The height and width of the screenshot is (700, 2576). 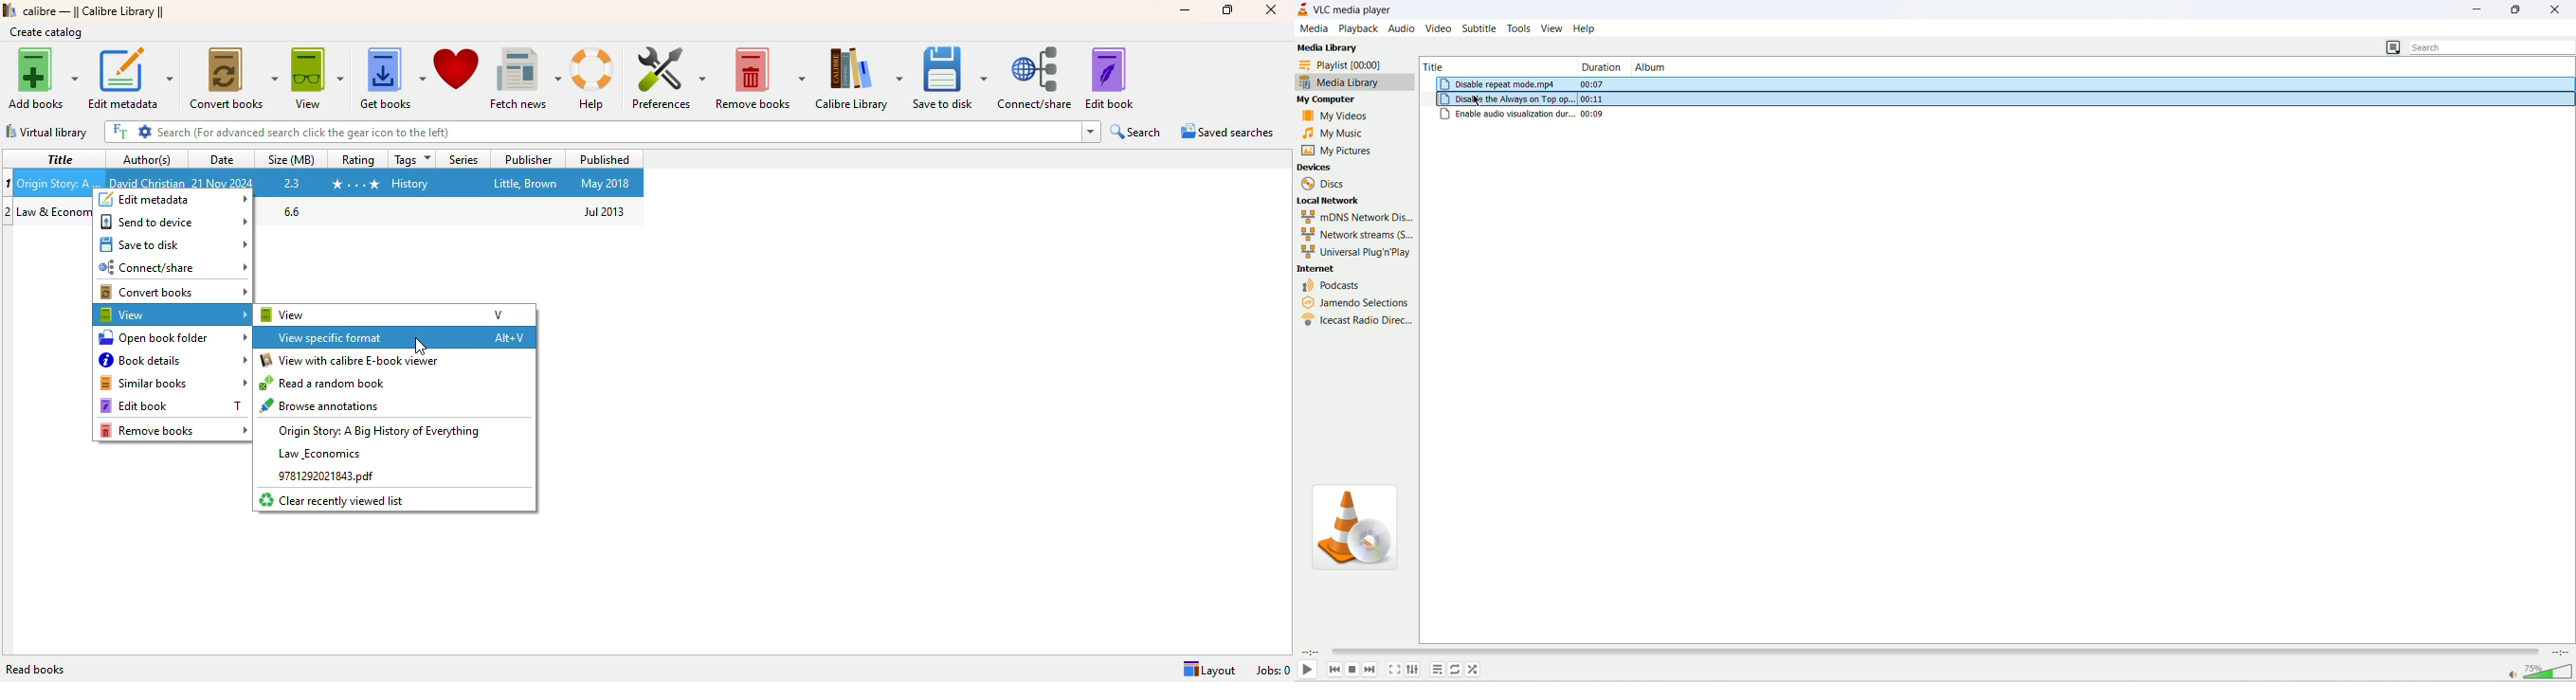 I want to click on maximize, so click(x=1227, y=10).